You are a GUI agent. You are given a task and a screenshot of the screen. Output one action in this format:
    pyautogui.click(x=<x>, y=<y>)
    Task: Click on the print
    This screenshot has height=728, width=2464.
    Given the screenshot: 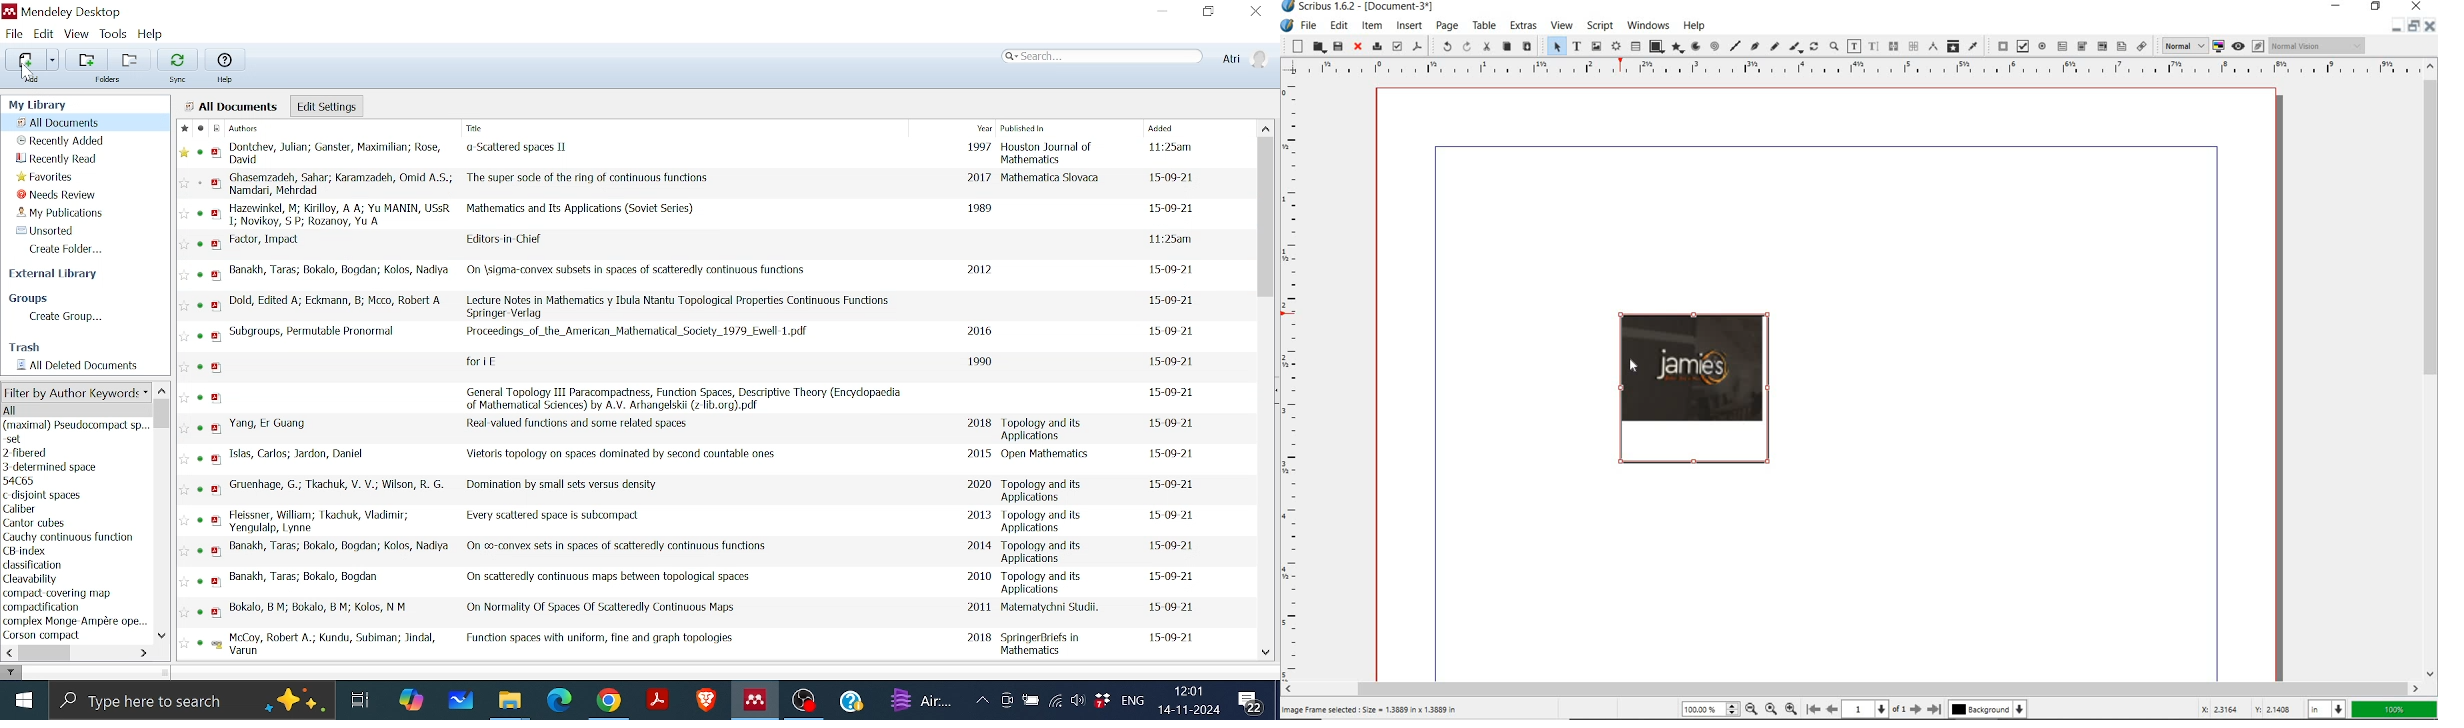 What is the action you would take?
    pyautogui.click(x=1378, y=46)
    